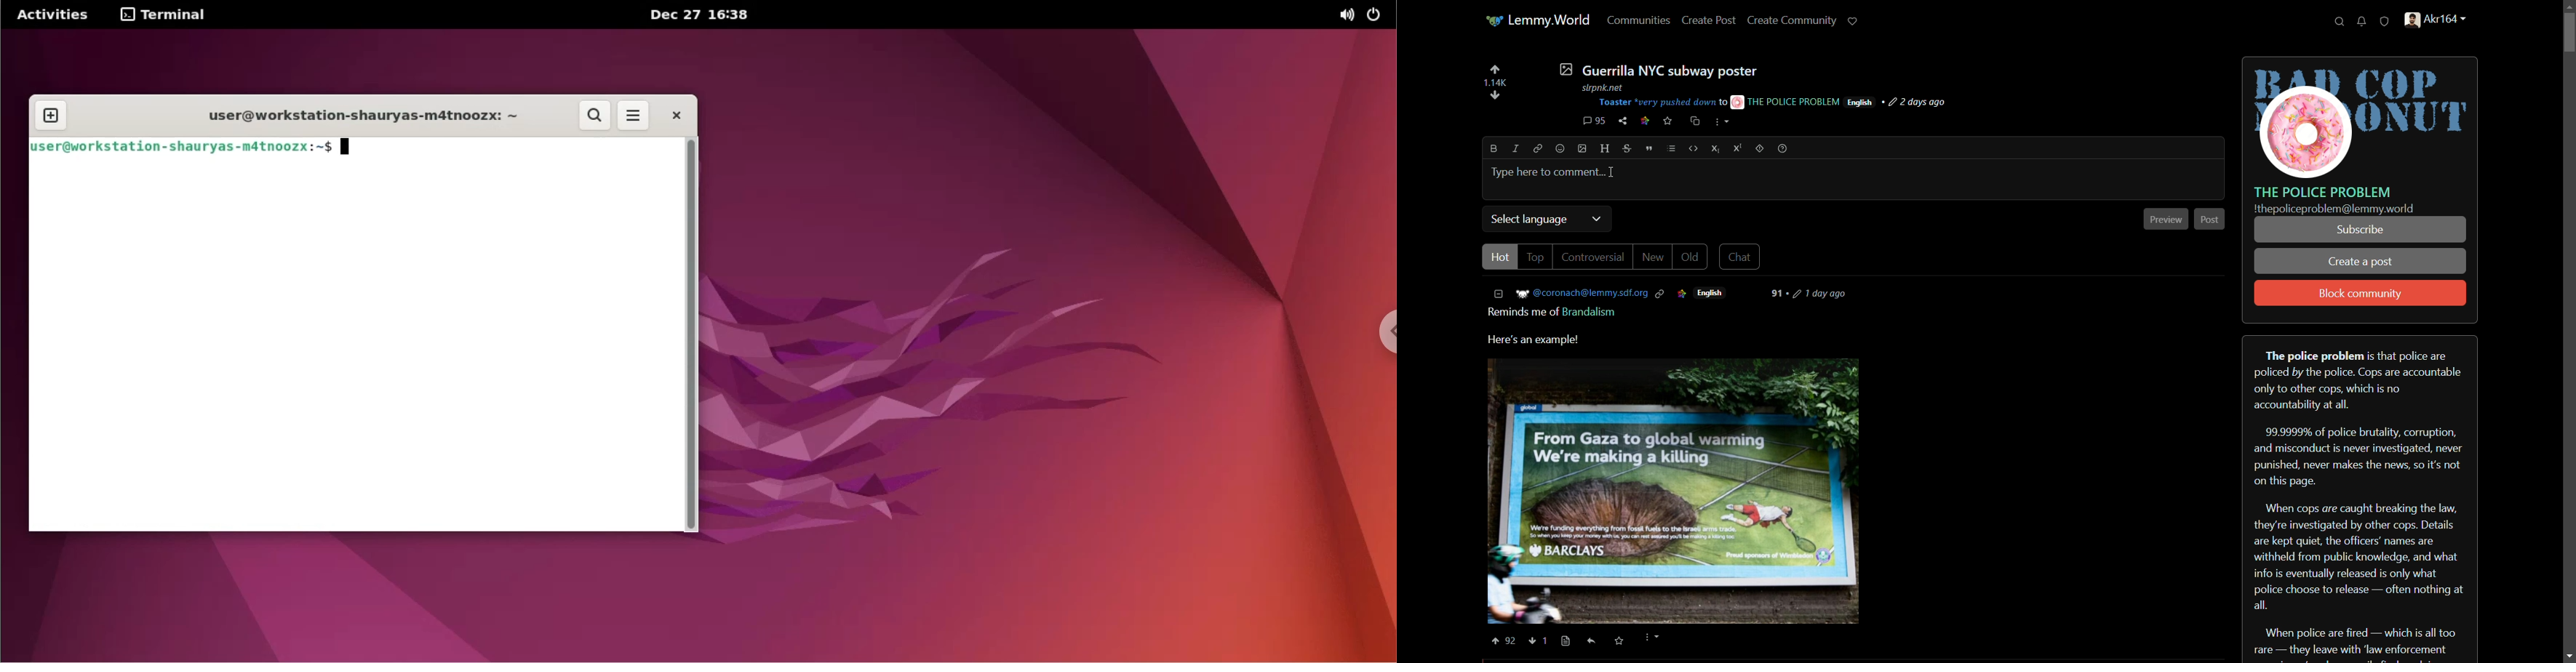 This screenshot has width=2576, height=672. What do you see at coordinates (2334, 209) in the screenshot?
I see `text` at bounding box center [2334, 209].